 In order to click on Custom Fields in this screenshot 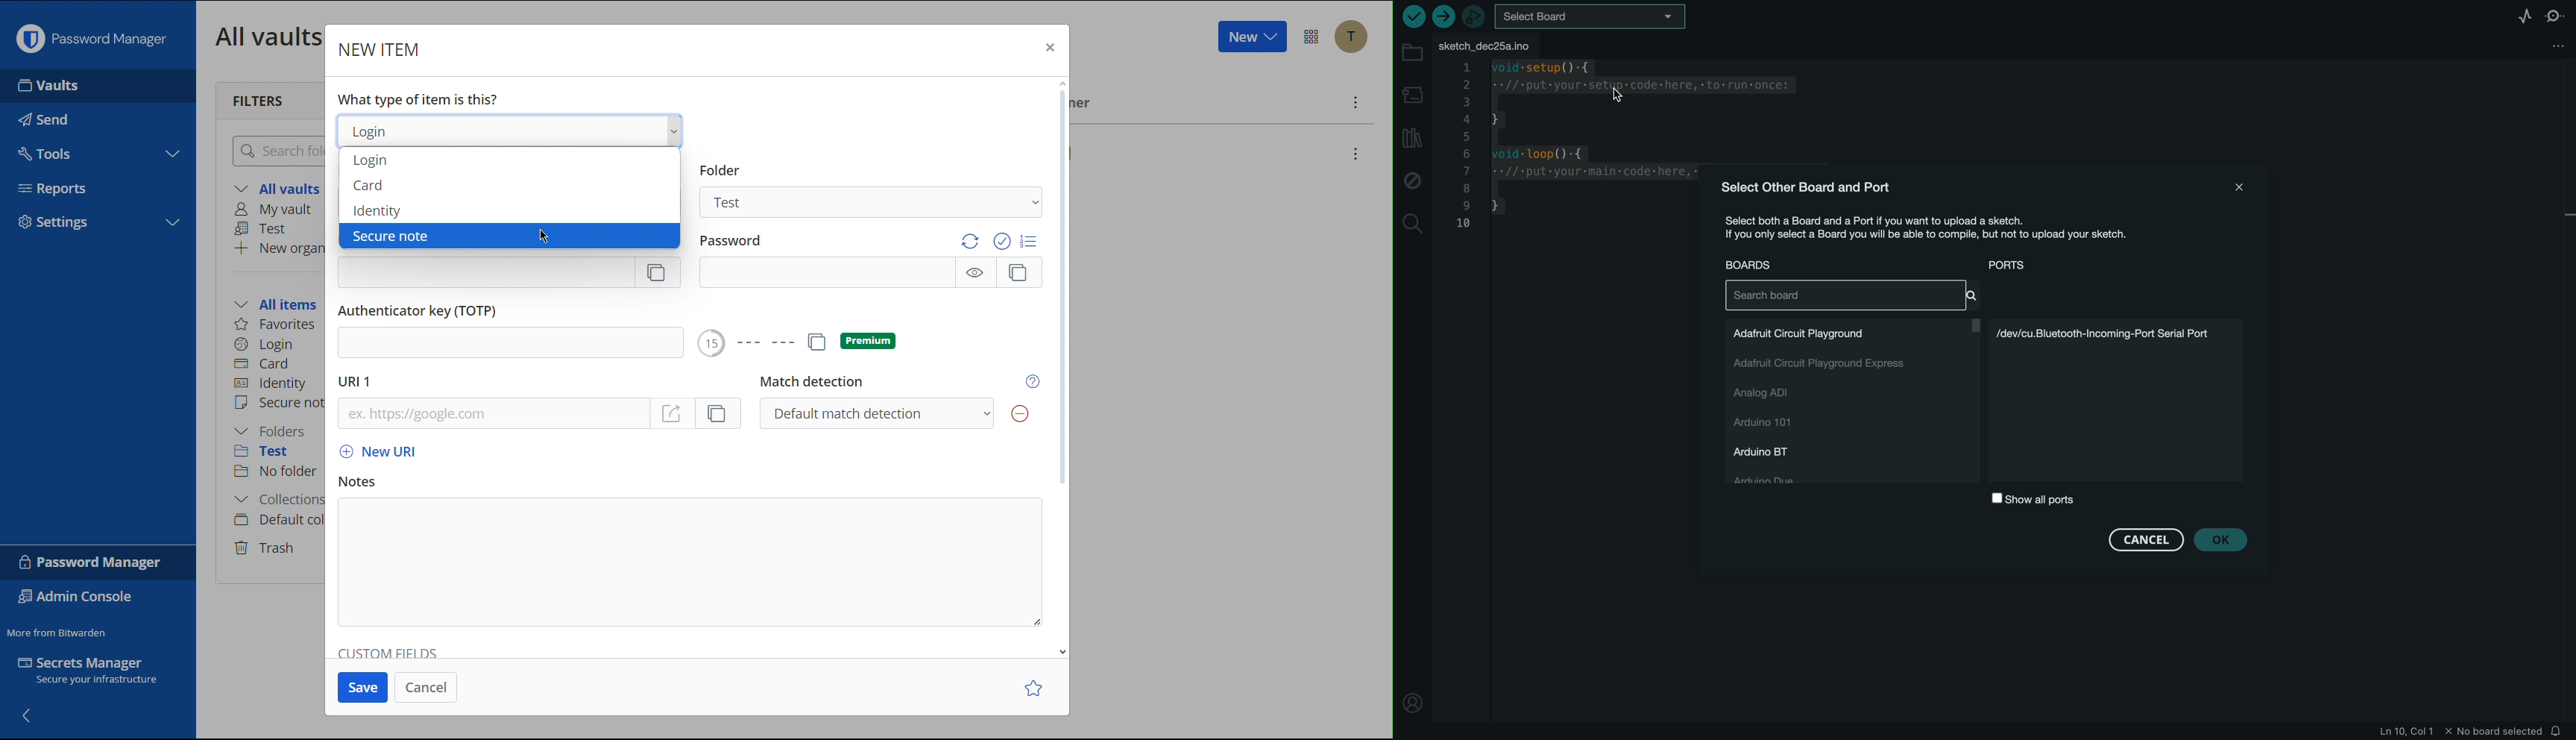, I will do `click(389, 650)`.